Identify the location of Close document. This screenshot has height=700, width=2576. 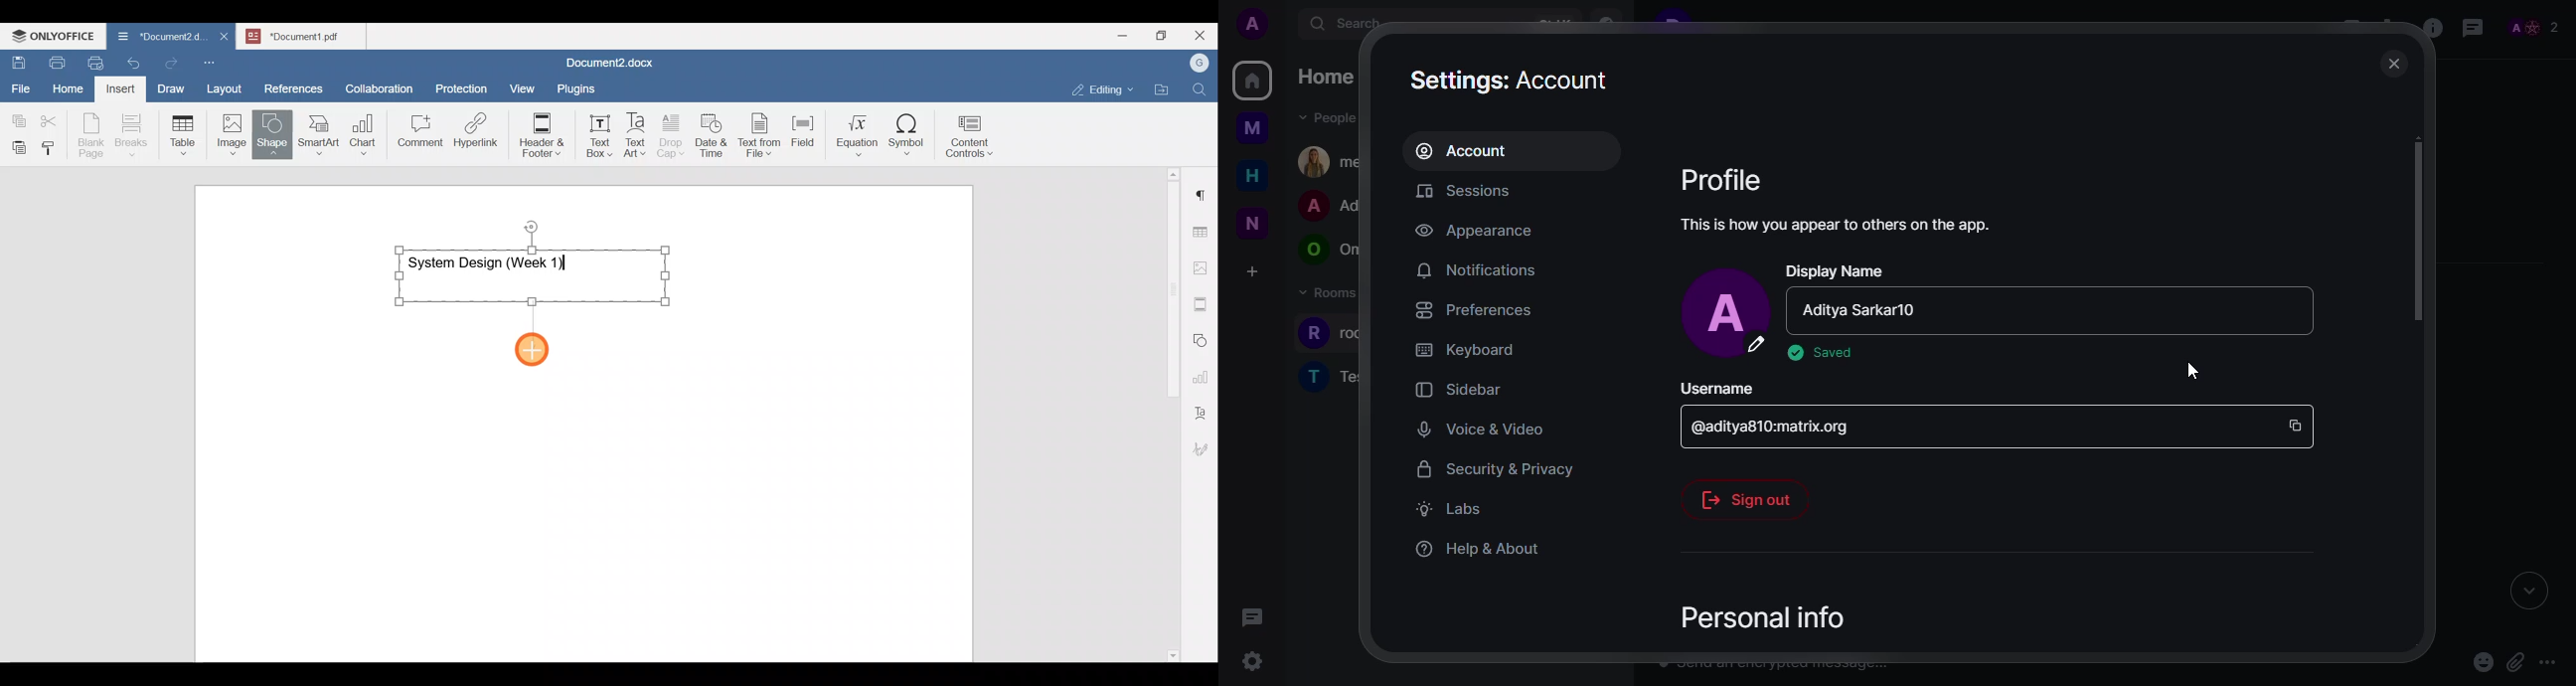
(225, 37).